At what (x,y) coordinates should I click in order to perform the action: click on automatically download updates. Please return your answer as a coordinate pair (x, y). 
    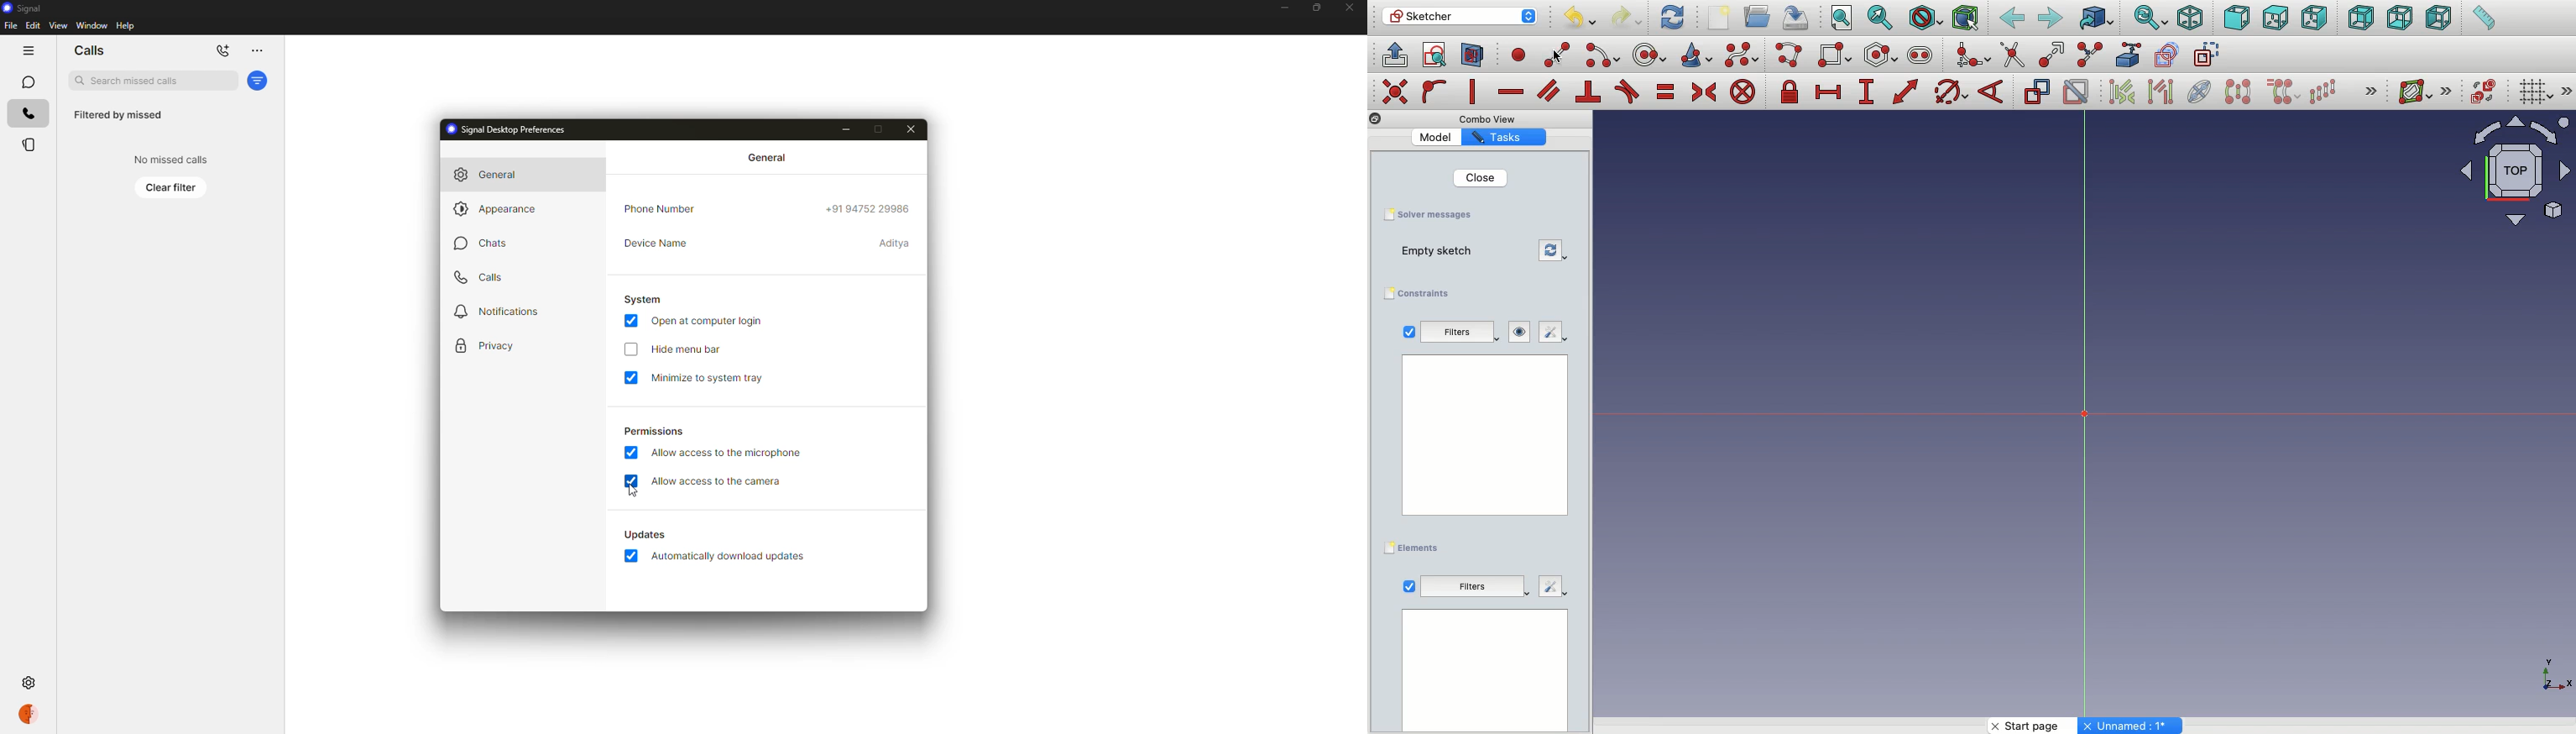
    Looking at the image, I should click on (729, 556).